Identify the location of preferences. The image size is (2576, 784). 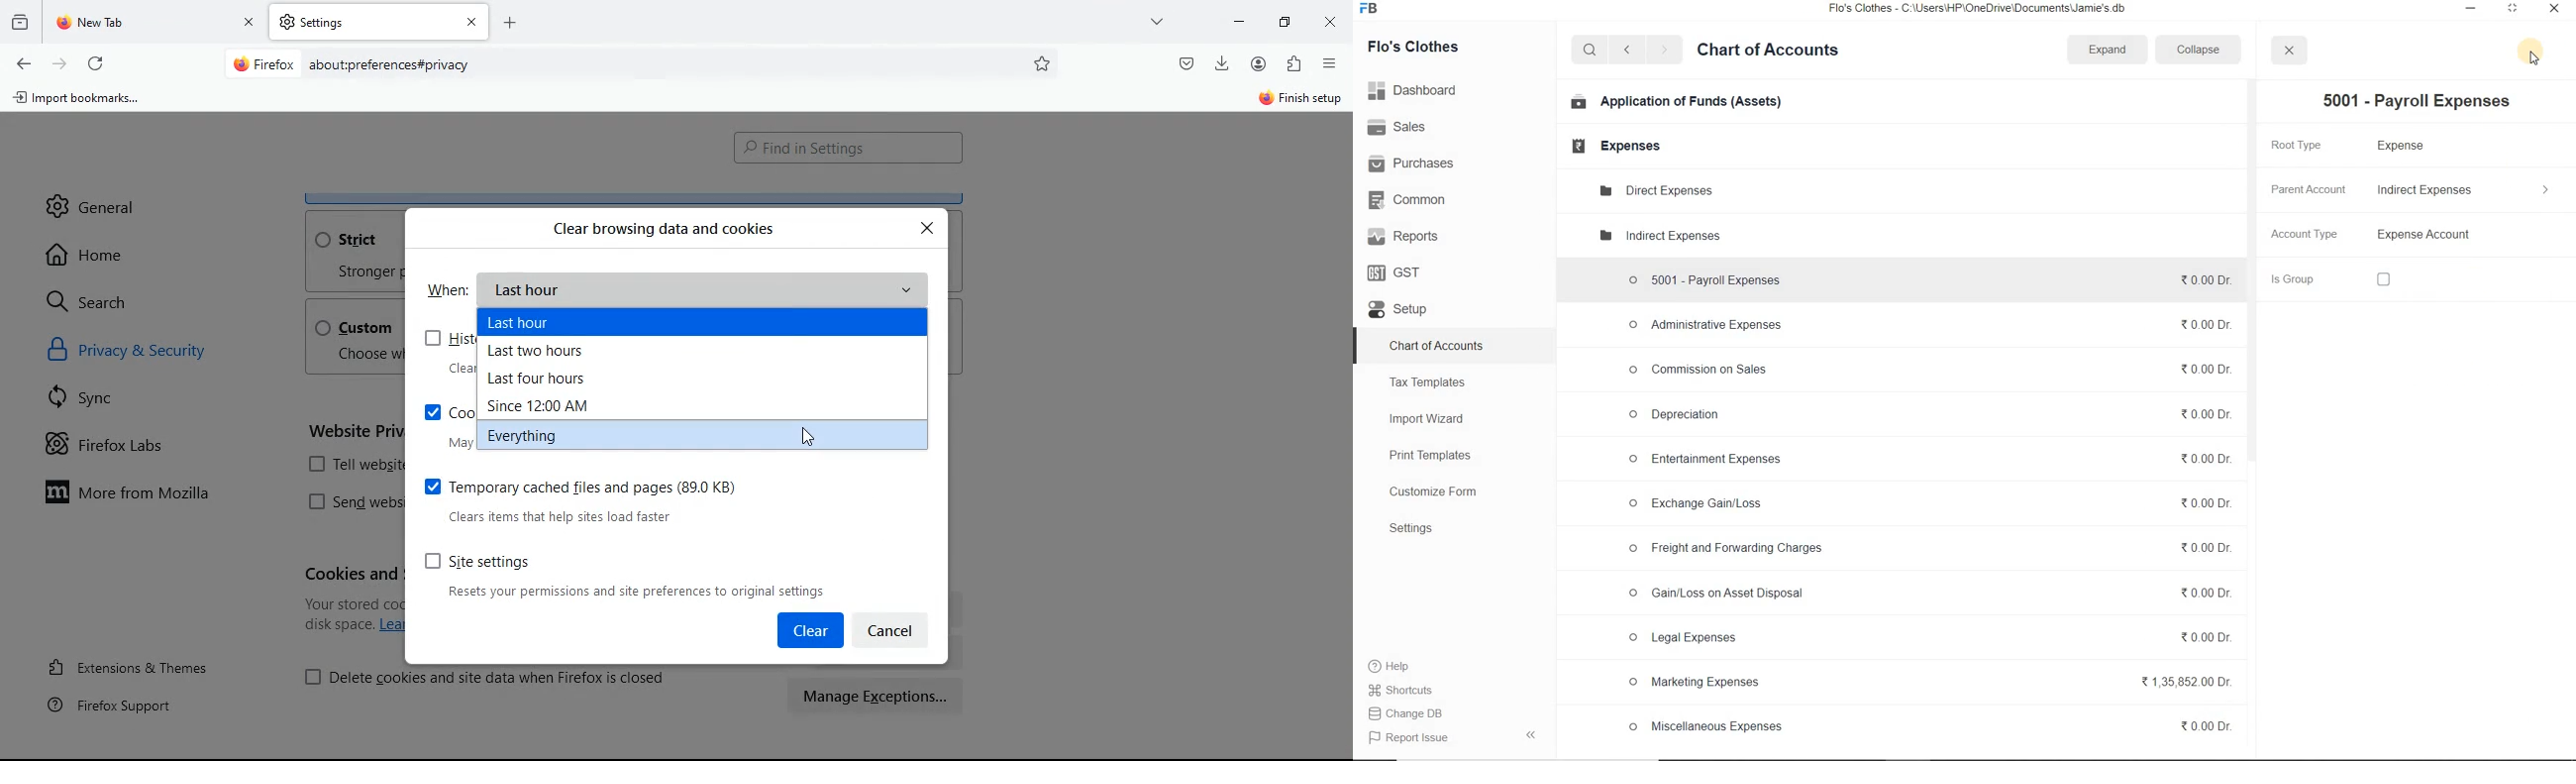
(1044, 63).